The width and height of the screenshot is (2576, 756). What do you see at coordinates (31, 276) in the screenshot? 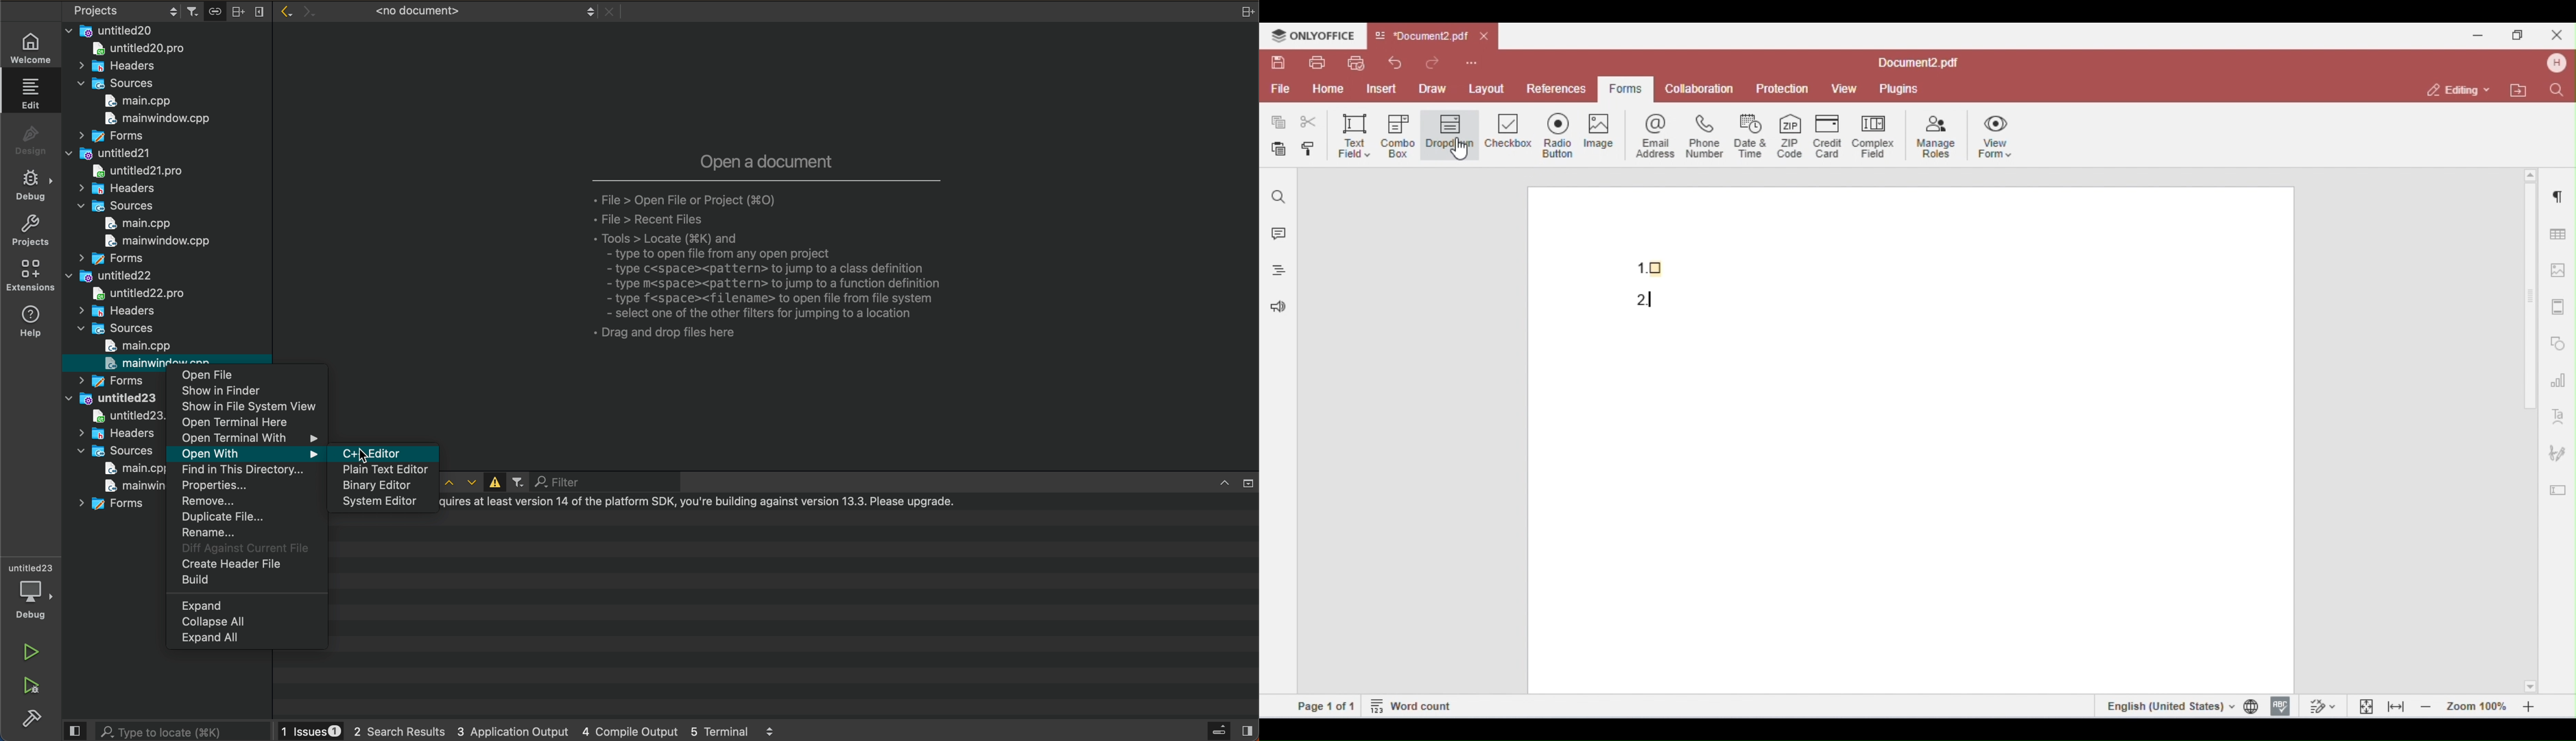
I see `extensions` at bounding box center [31, 276].